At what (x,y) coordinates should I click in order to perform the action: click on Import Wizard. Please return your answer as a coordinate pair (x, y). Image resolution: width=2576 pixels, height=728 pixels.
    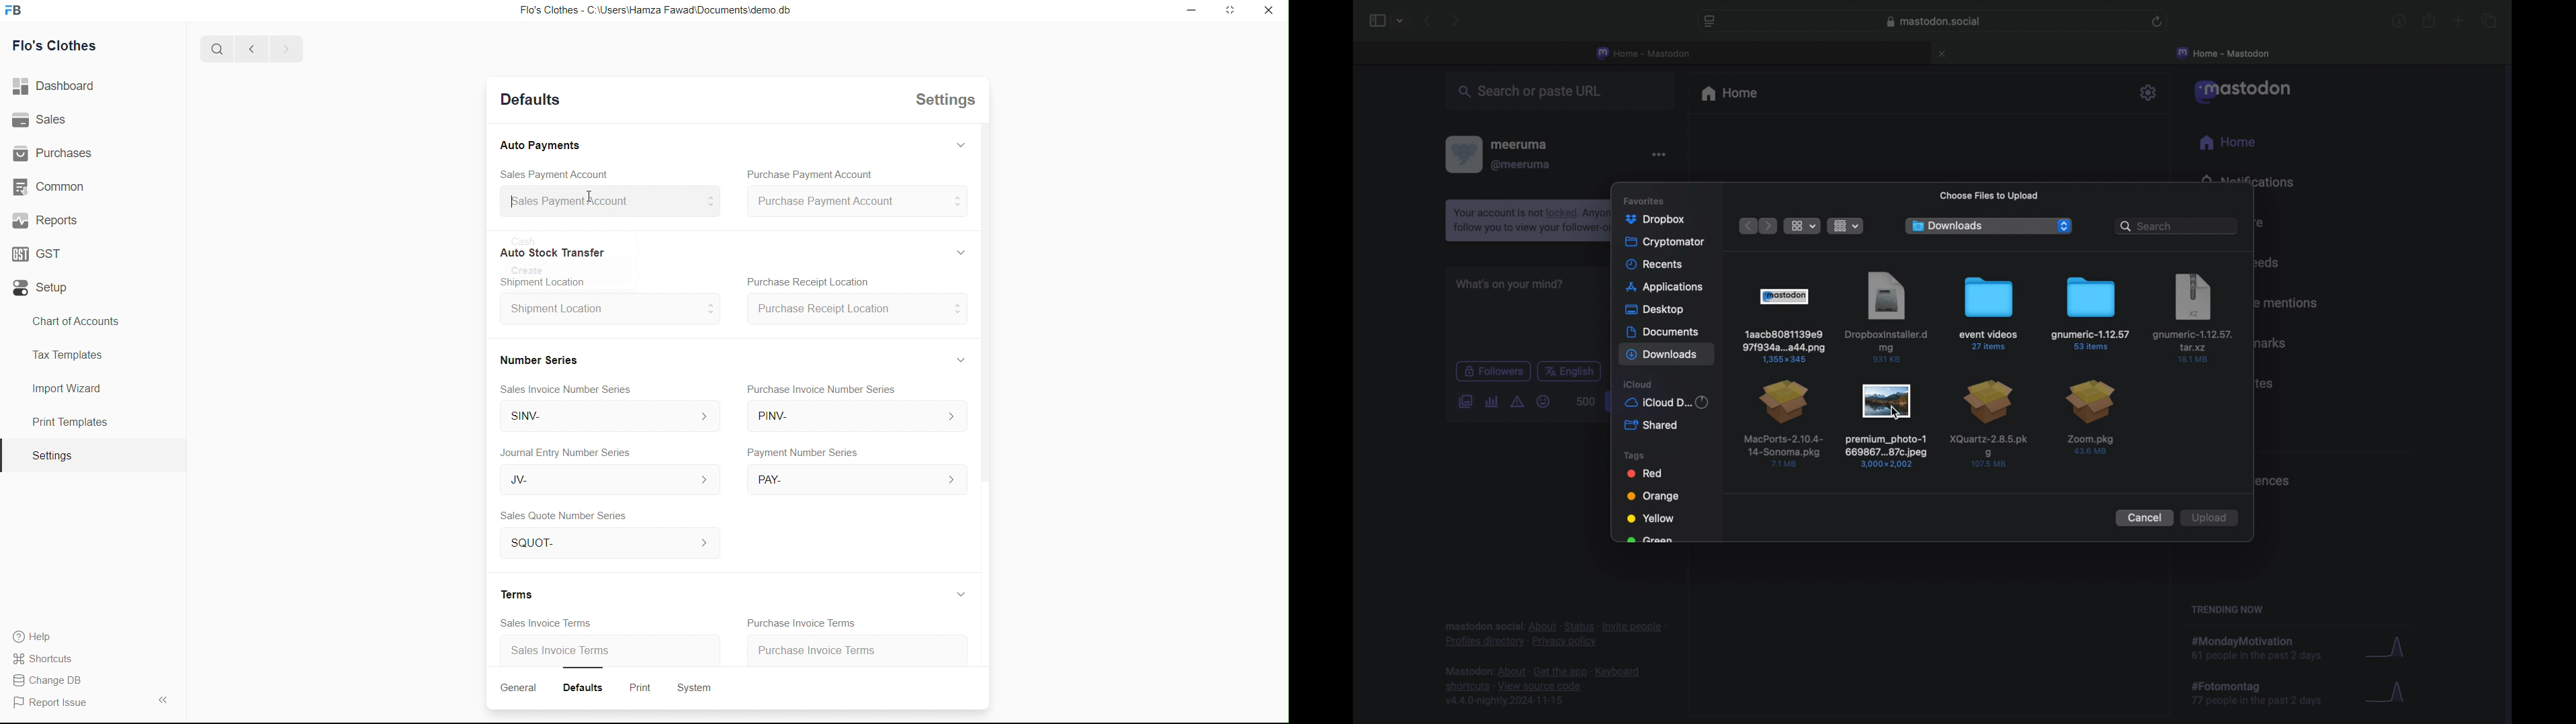
    Looking at the image, I should click on (67, 388).